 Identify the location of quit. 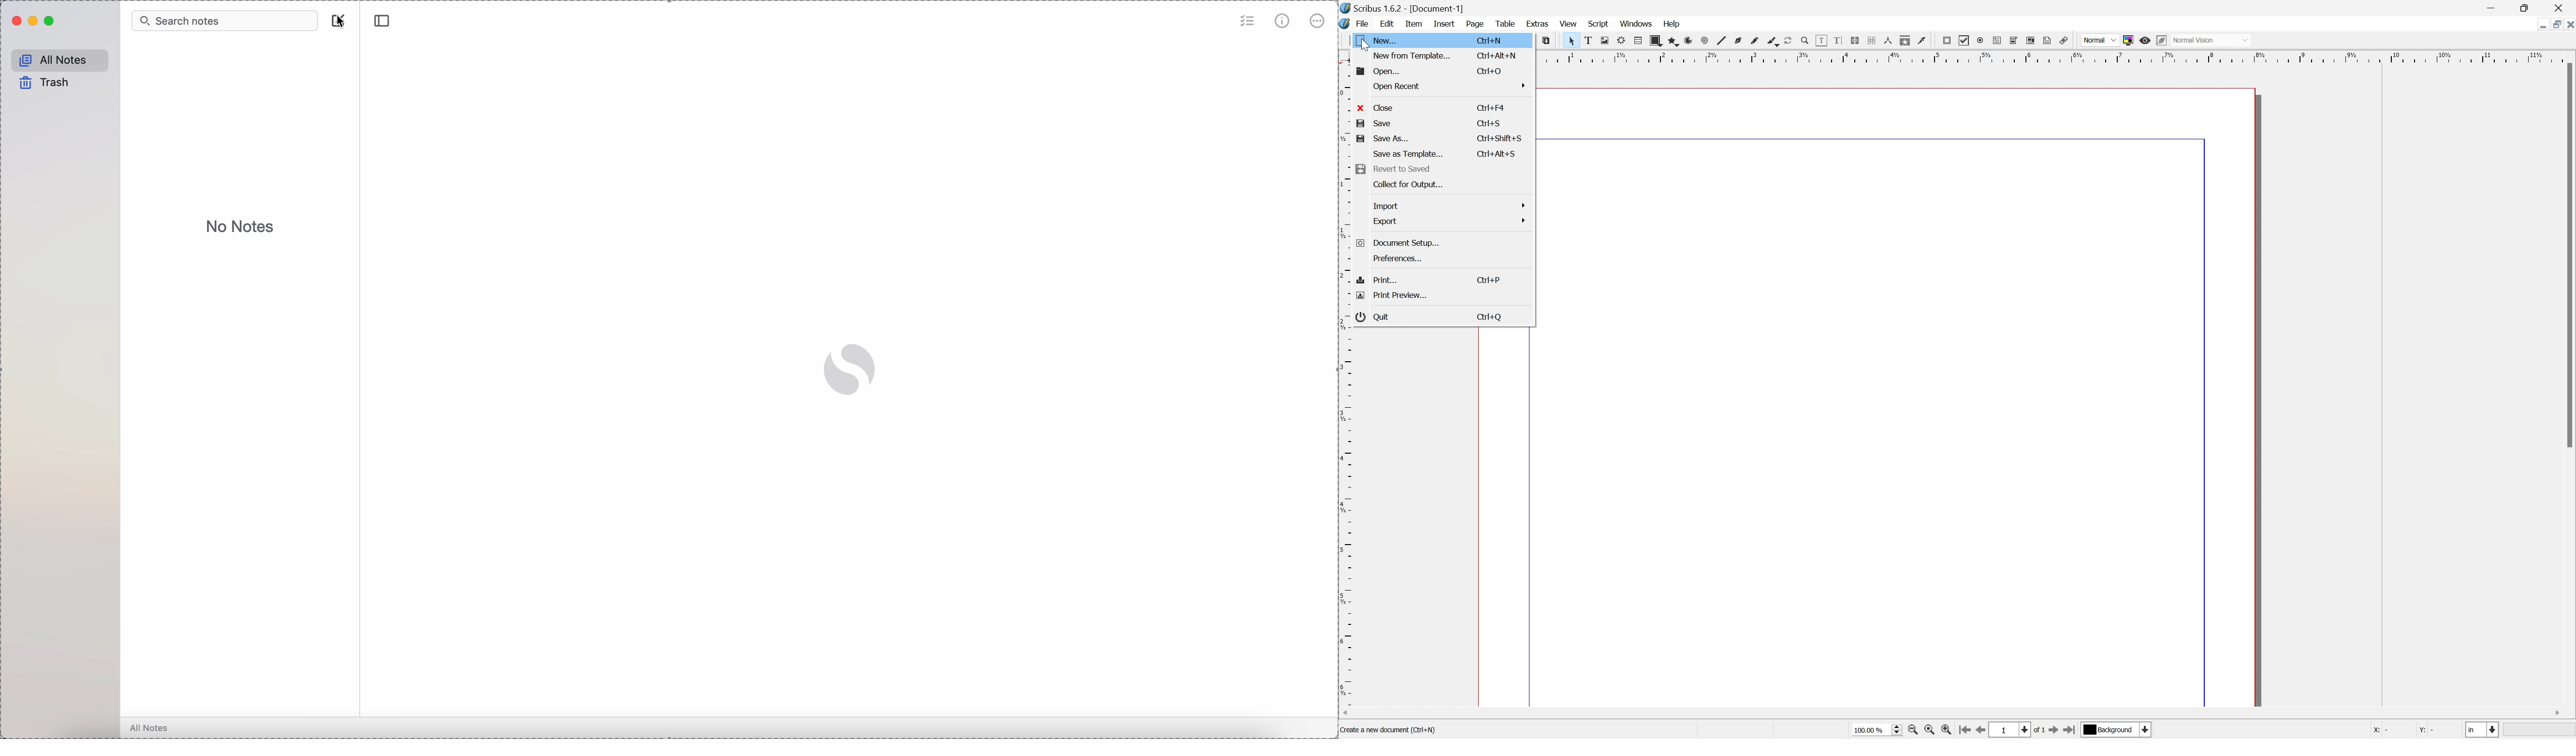
(1375, 317).